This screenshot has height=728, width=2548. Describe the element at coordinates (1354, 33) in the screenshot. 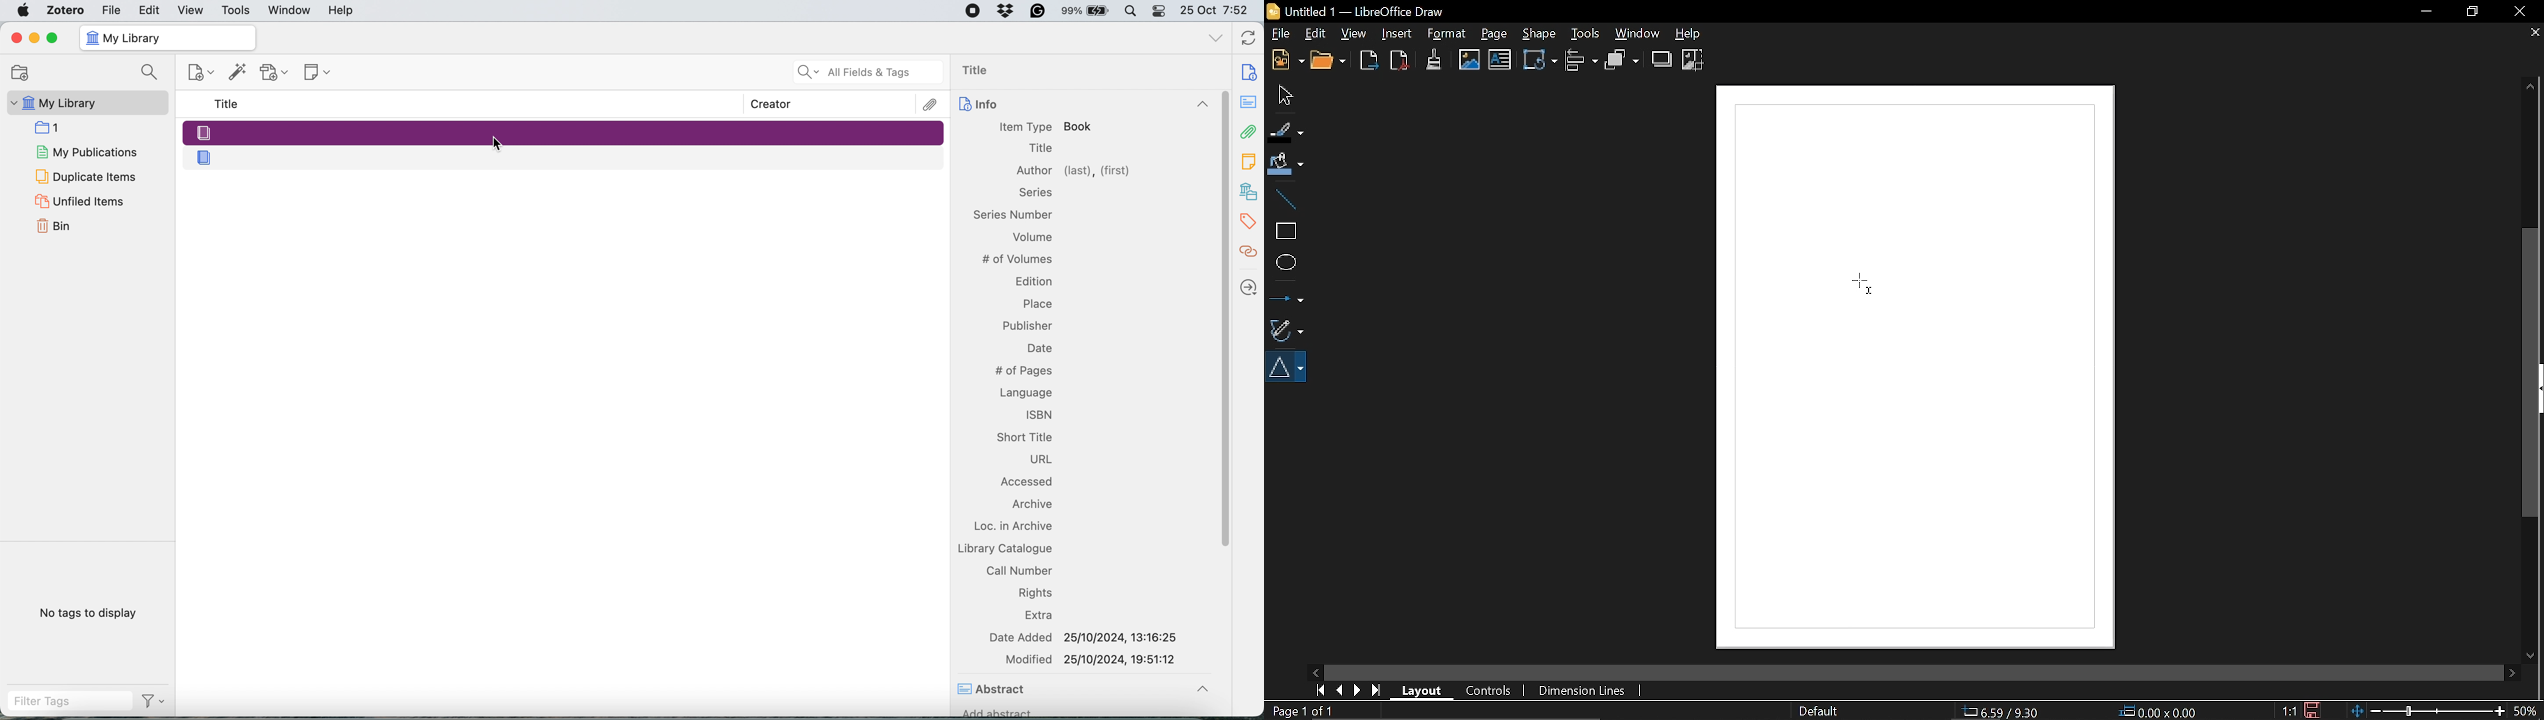

I see `View` at that location.